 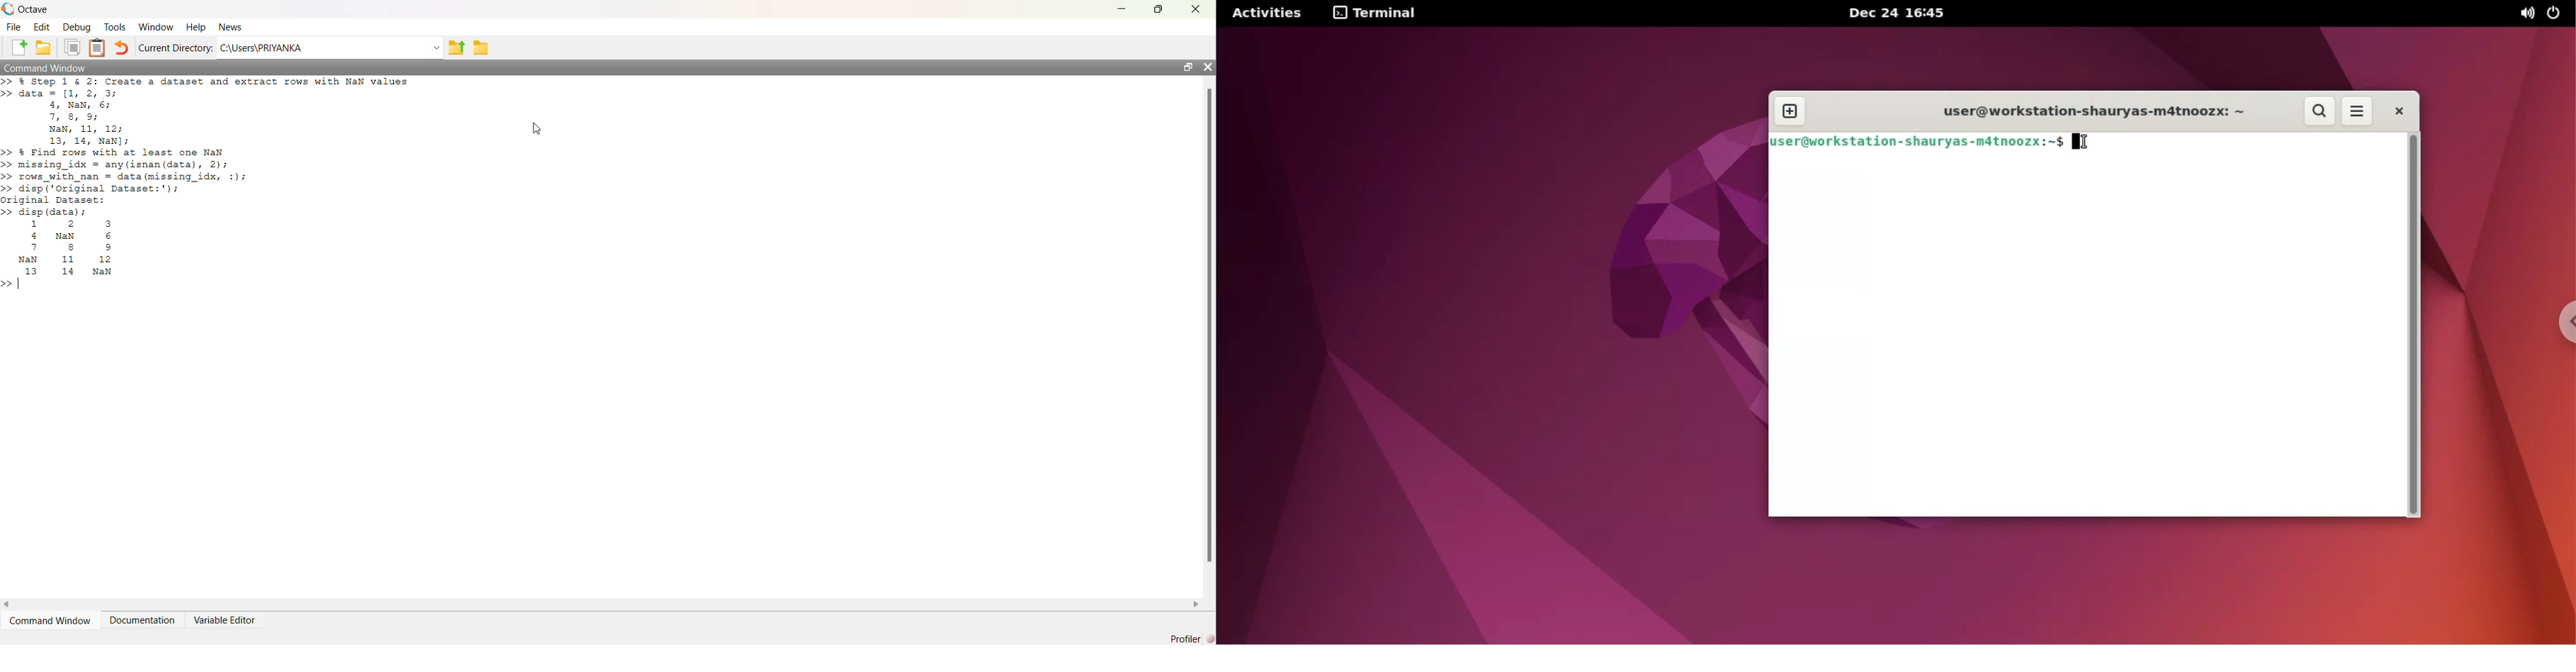 I want to click on C:\Users\PRIYANKA, so click(x=261, y=48).